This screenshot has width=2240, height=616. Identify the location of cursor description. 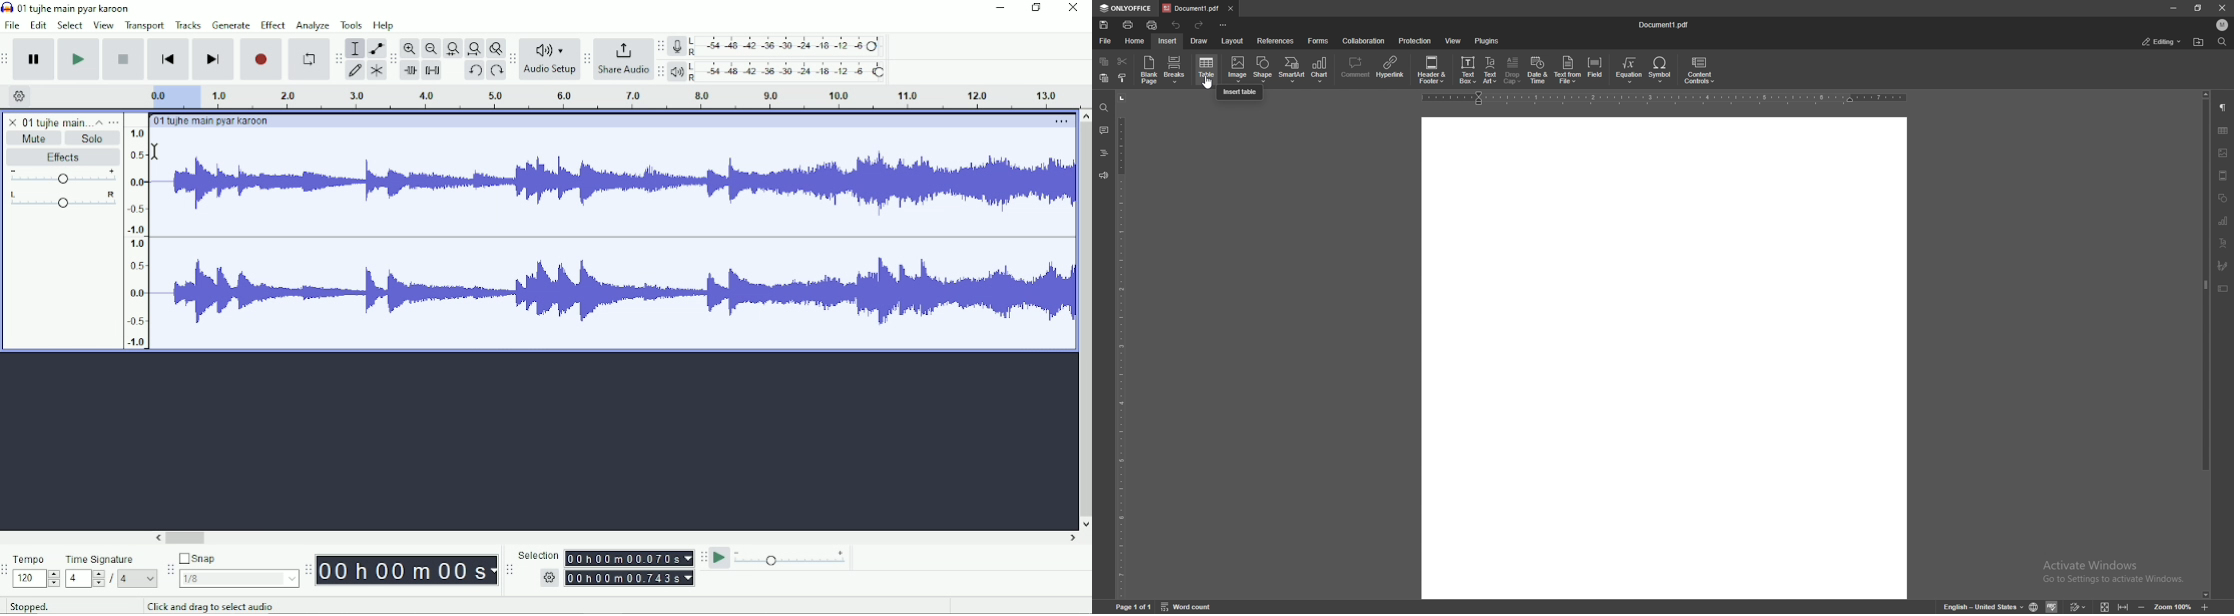
(1240, 92).